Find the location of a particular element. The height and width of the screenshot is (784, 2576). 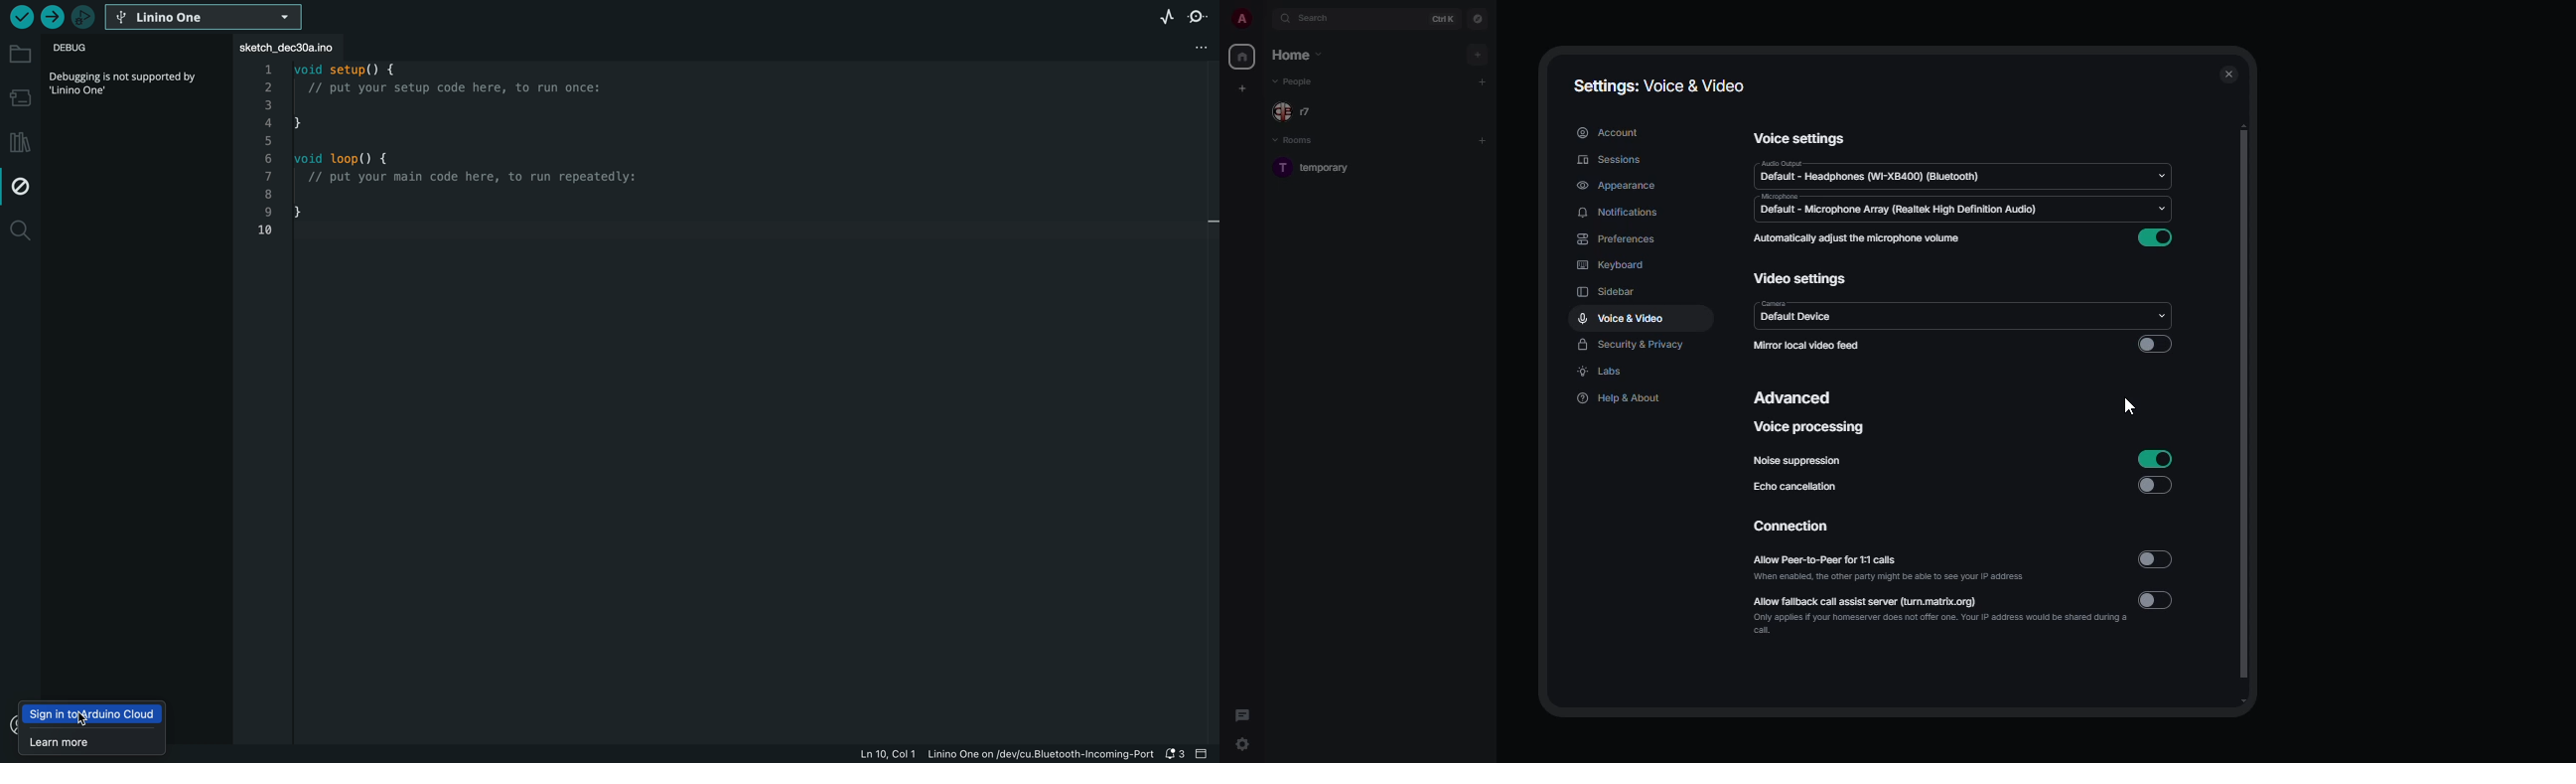

file tab is located at coordinates (290, 46).